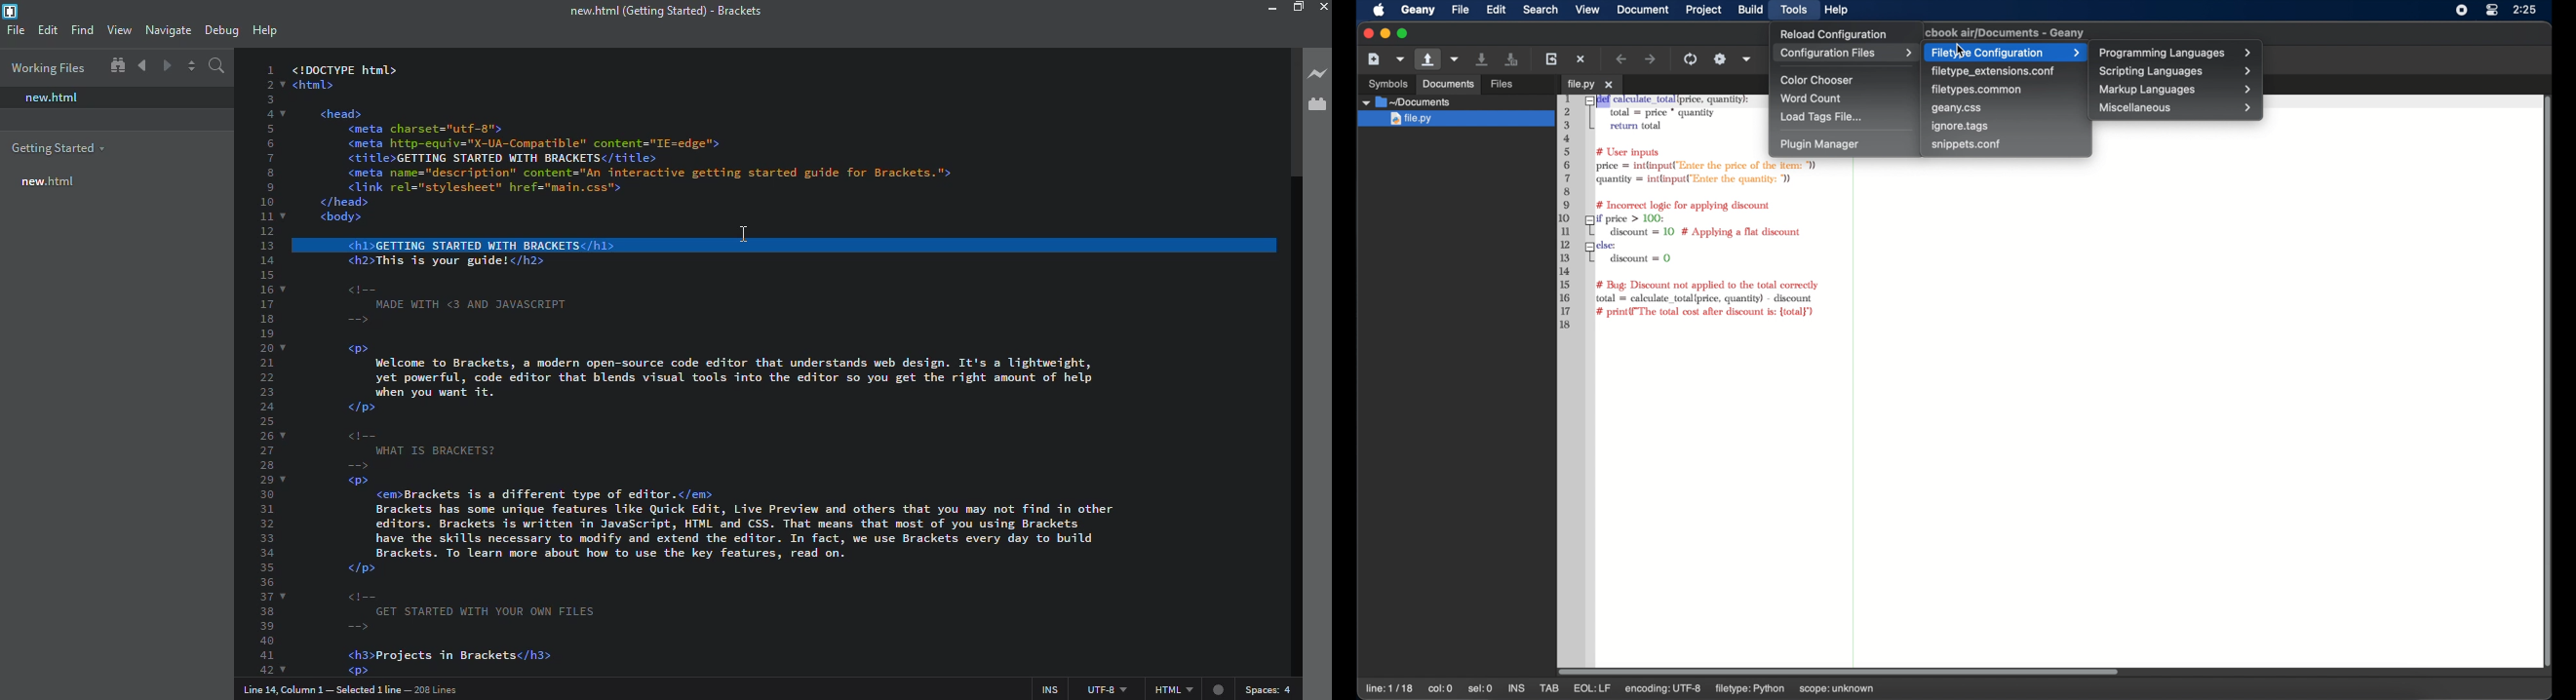 This screenshot has width=2576, height=700. I want to click on split editor, so click(190, 65).